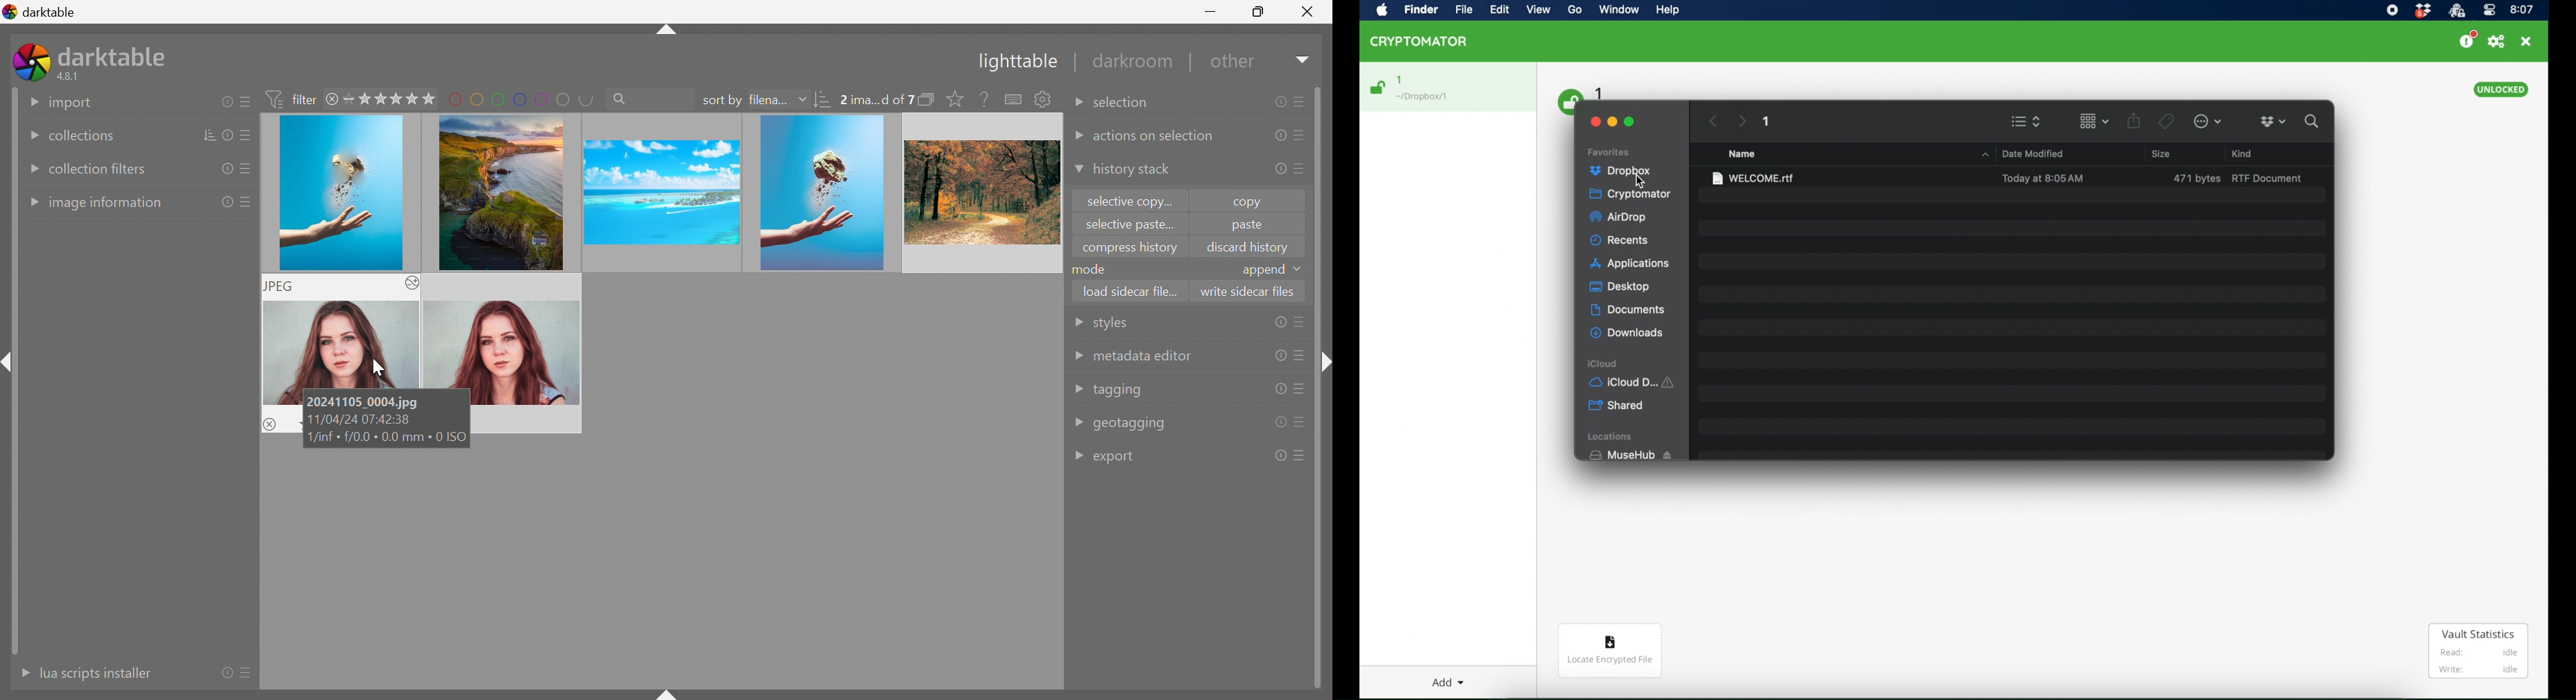  Describe the element at coordinates (210, 135) in the screenshot. I see `sort` at that location.